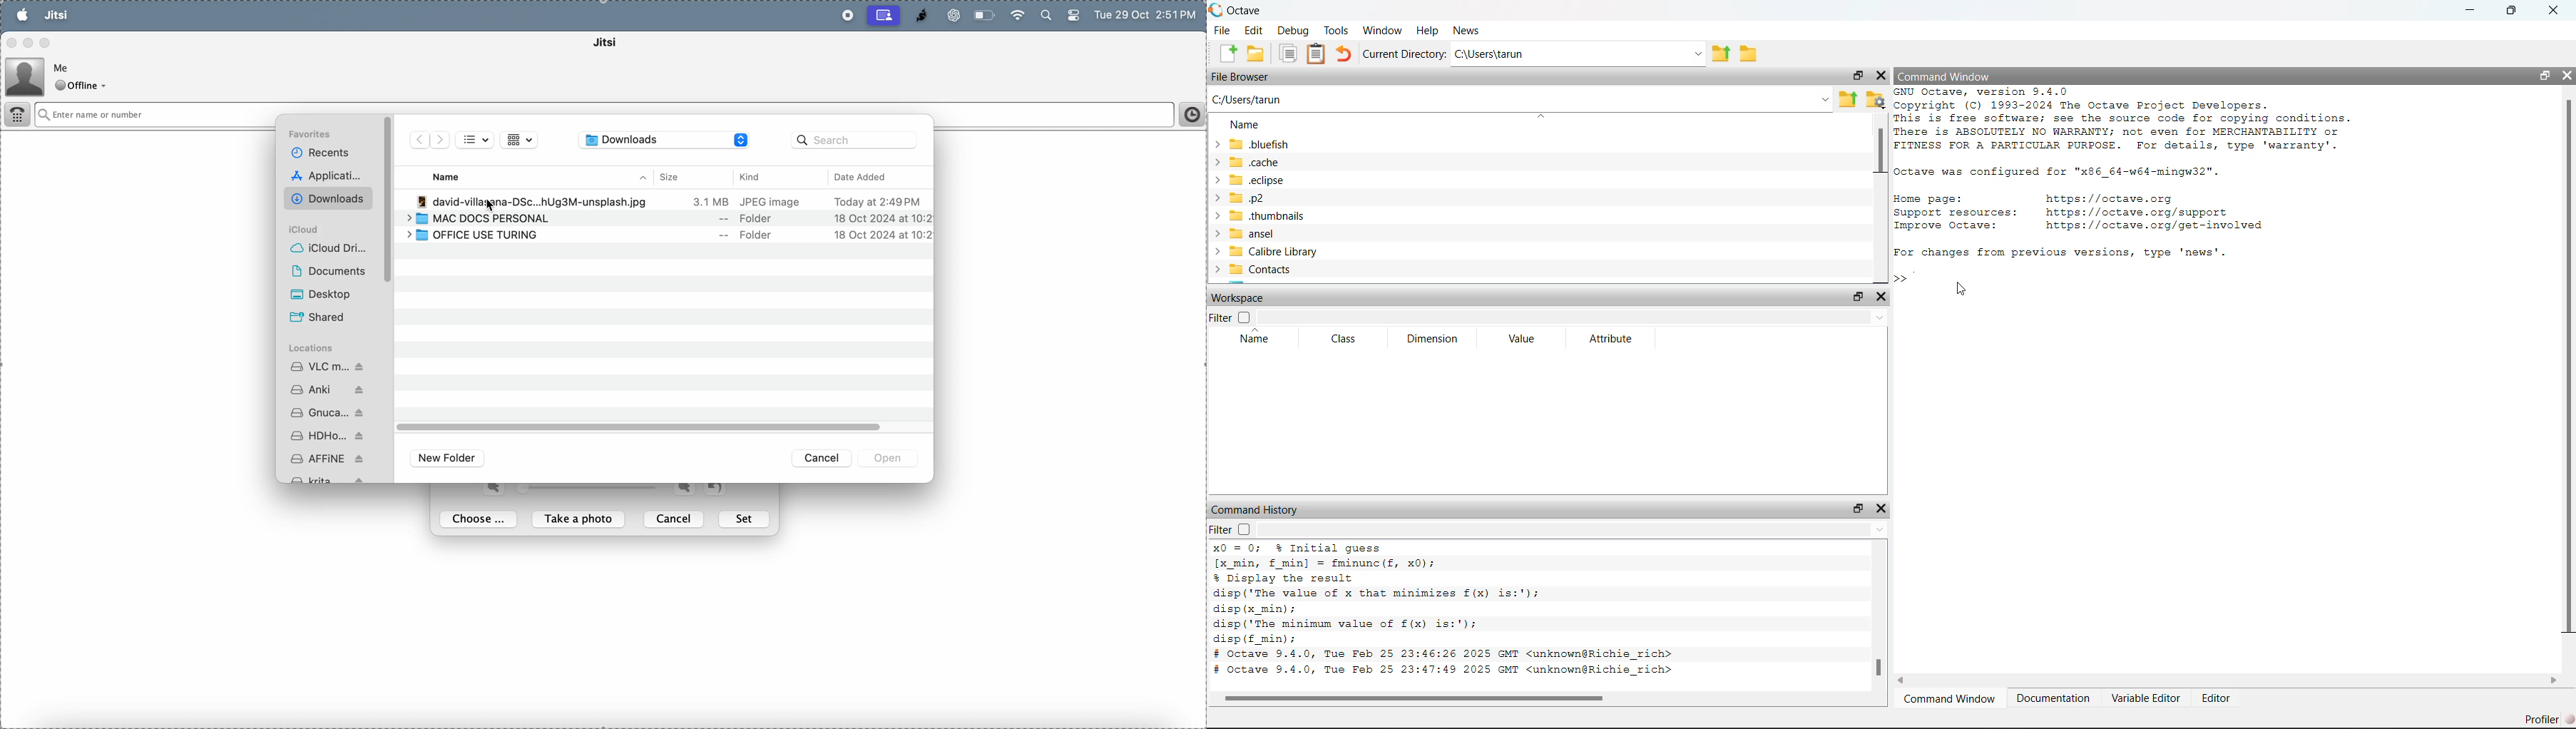 This screenshot has width=2576, height=756. Describe the element at coordinates (1404, 53) in the screenshot. I see `Current Directory` at that location.